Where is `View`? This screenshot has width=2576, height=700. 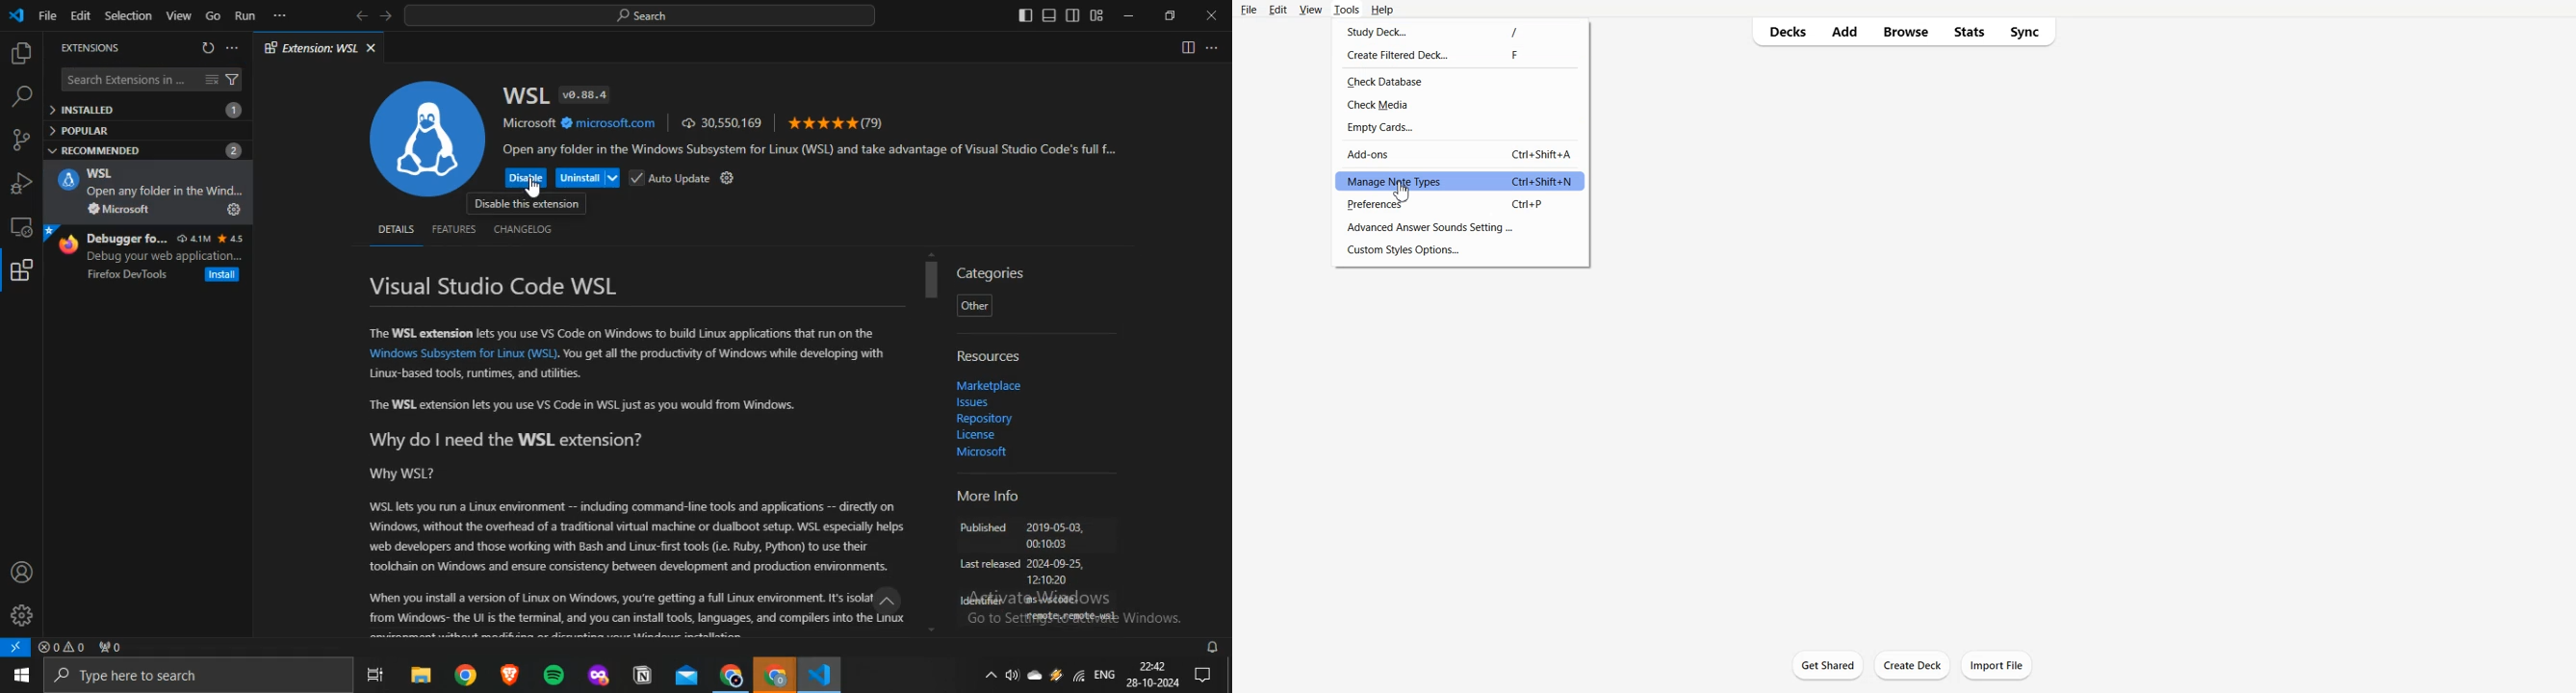
View is located at coordinates (1310, 10).